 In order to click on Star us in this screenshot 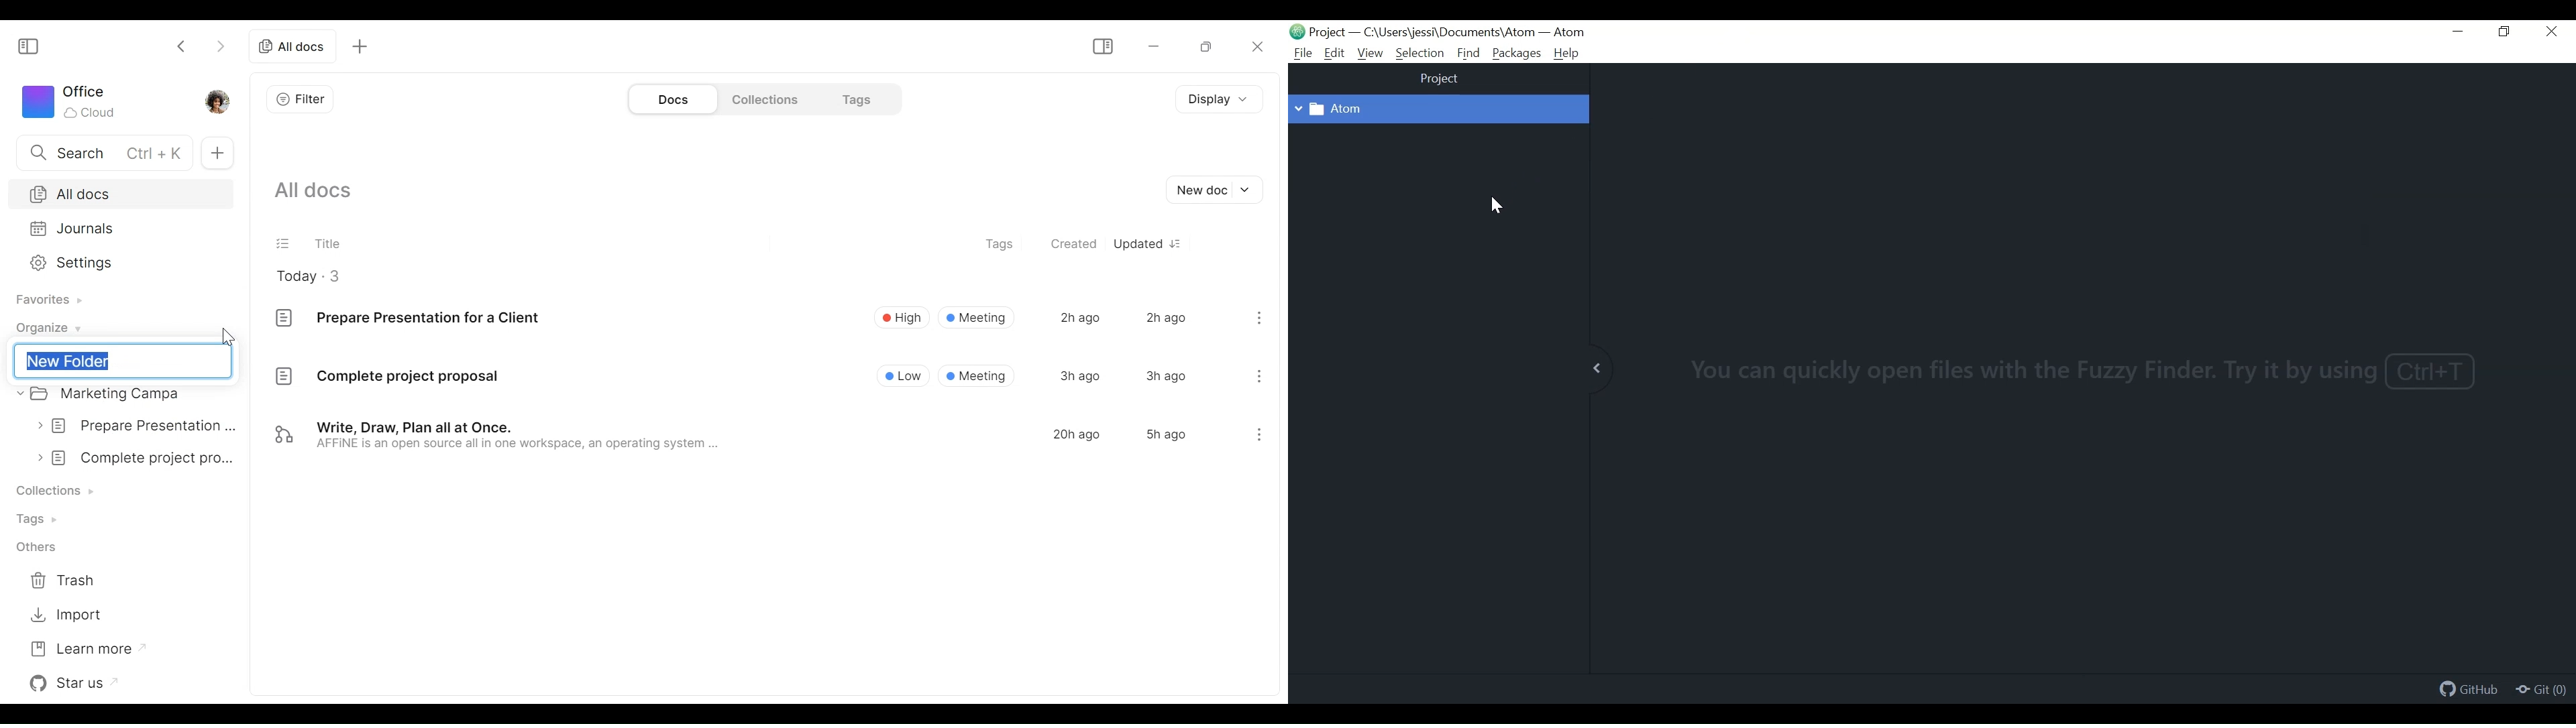, I will do `click(77, 682)`.